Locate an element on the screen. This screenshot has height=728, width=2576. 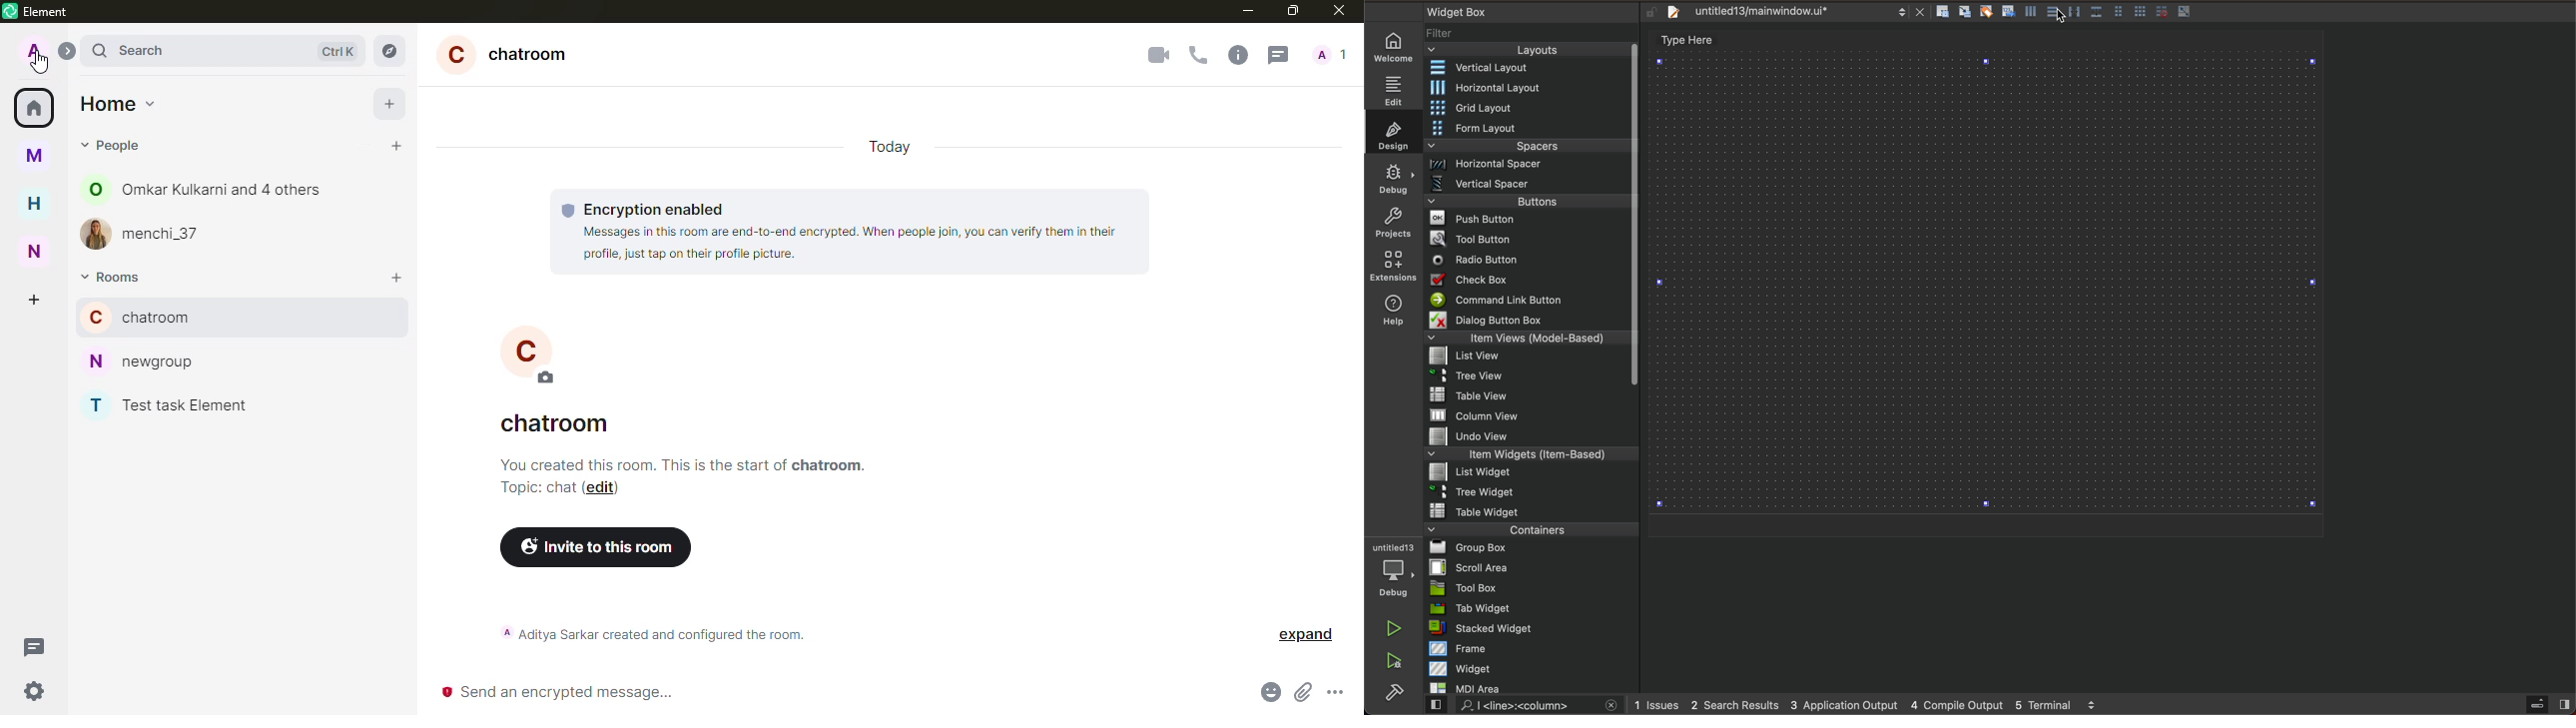
close is located at coordinates (1337, 11).